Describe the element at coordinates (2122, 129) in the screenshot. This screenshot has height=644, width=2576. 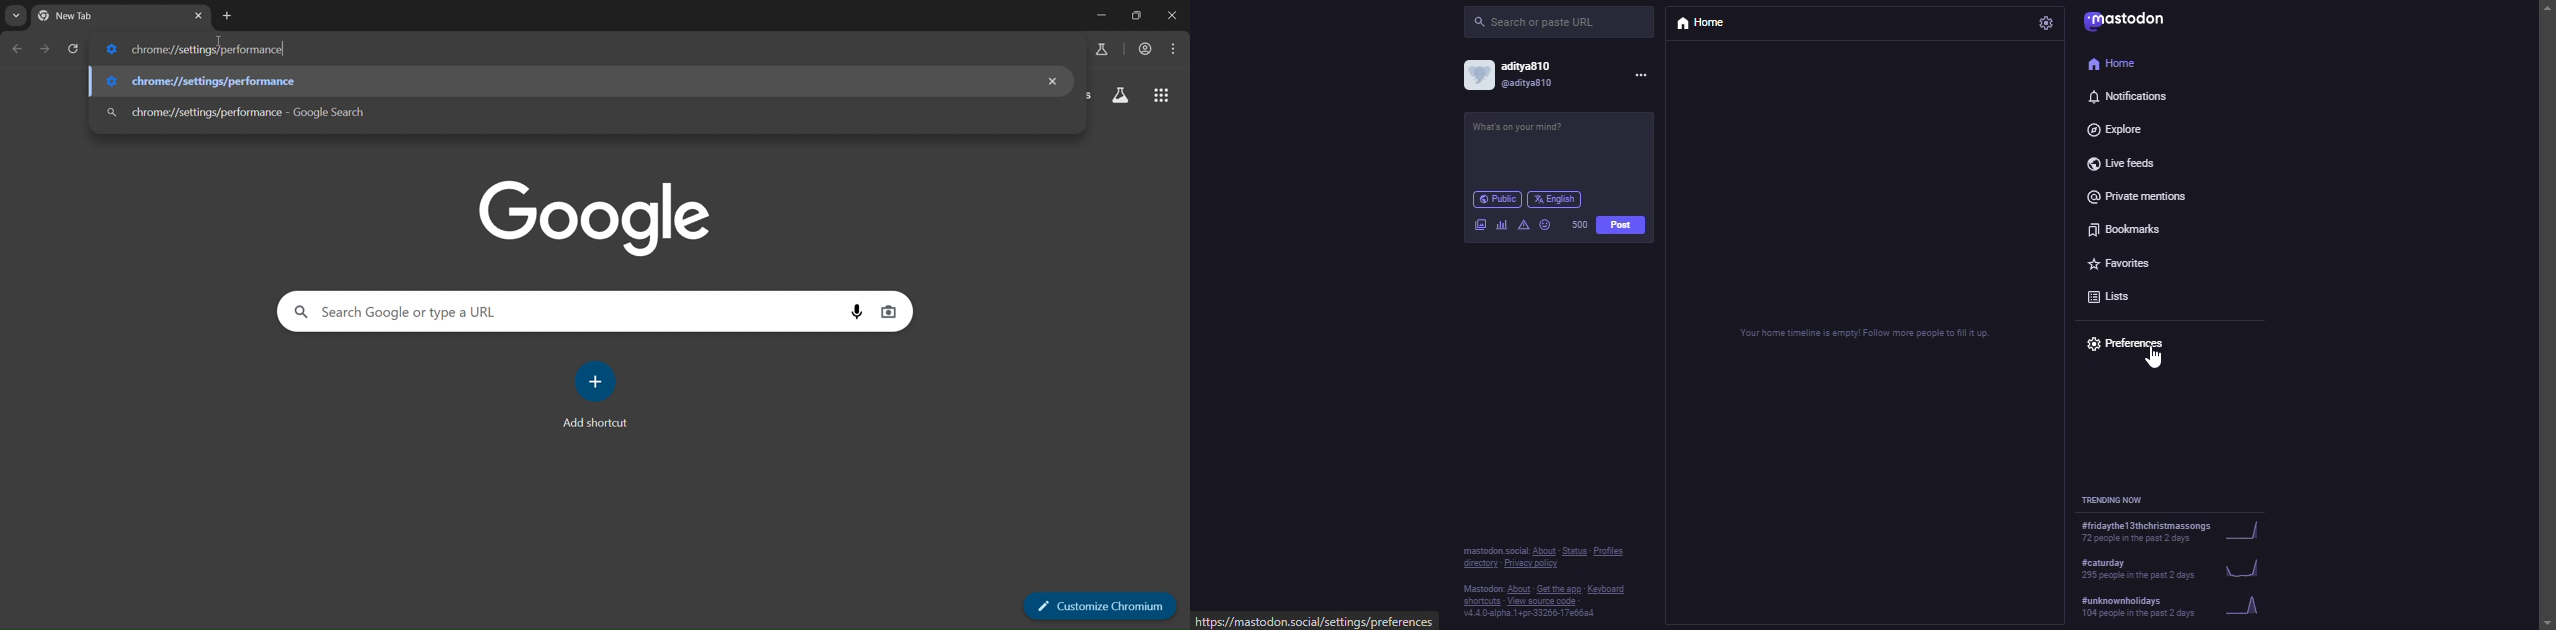
I see `explore` at that location.